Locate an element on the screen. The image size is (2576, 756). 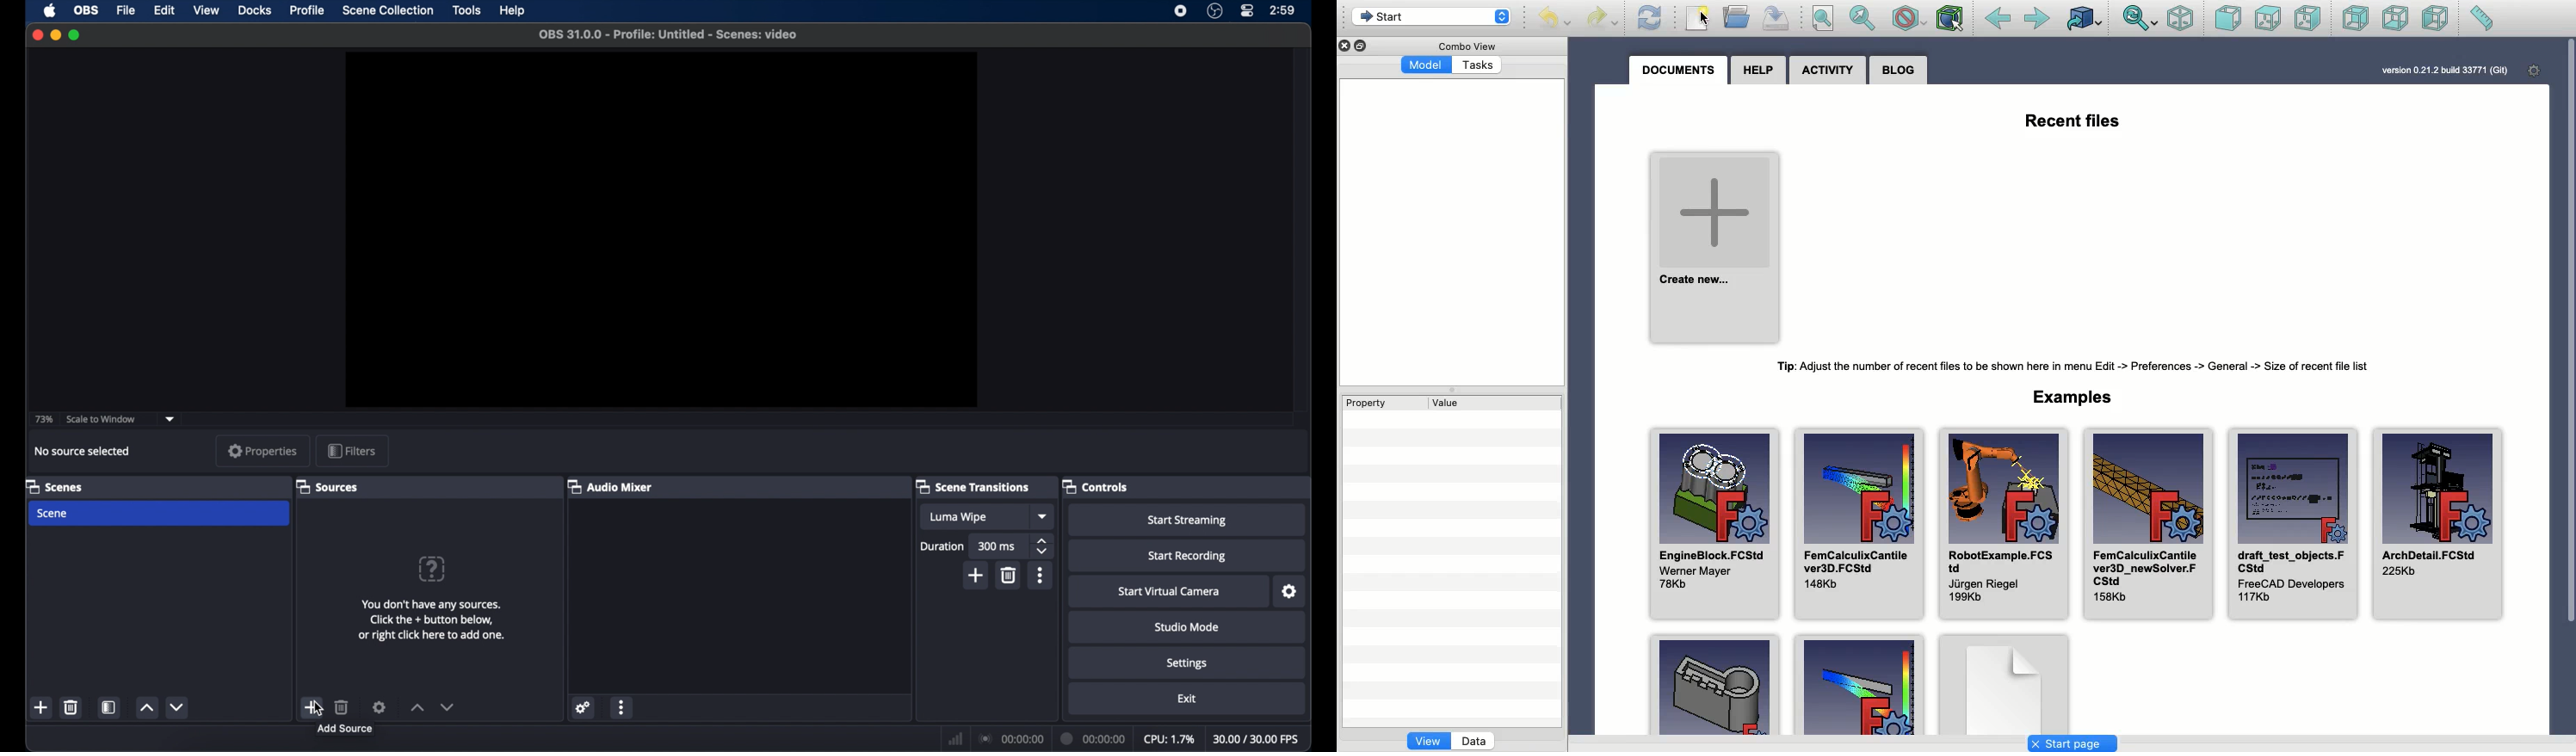
decrement is located at coordinates (178, 707).